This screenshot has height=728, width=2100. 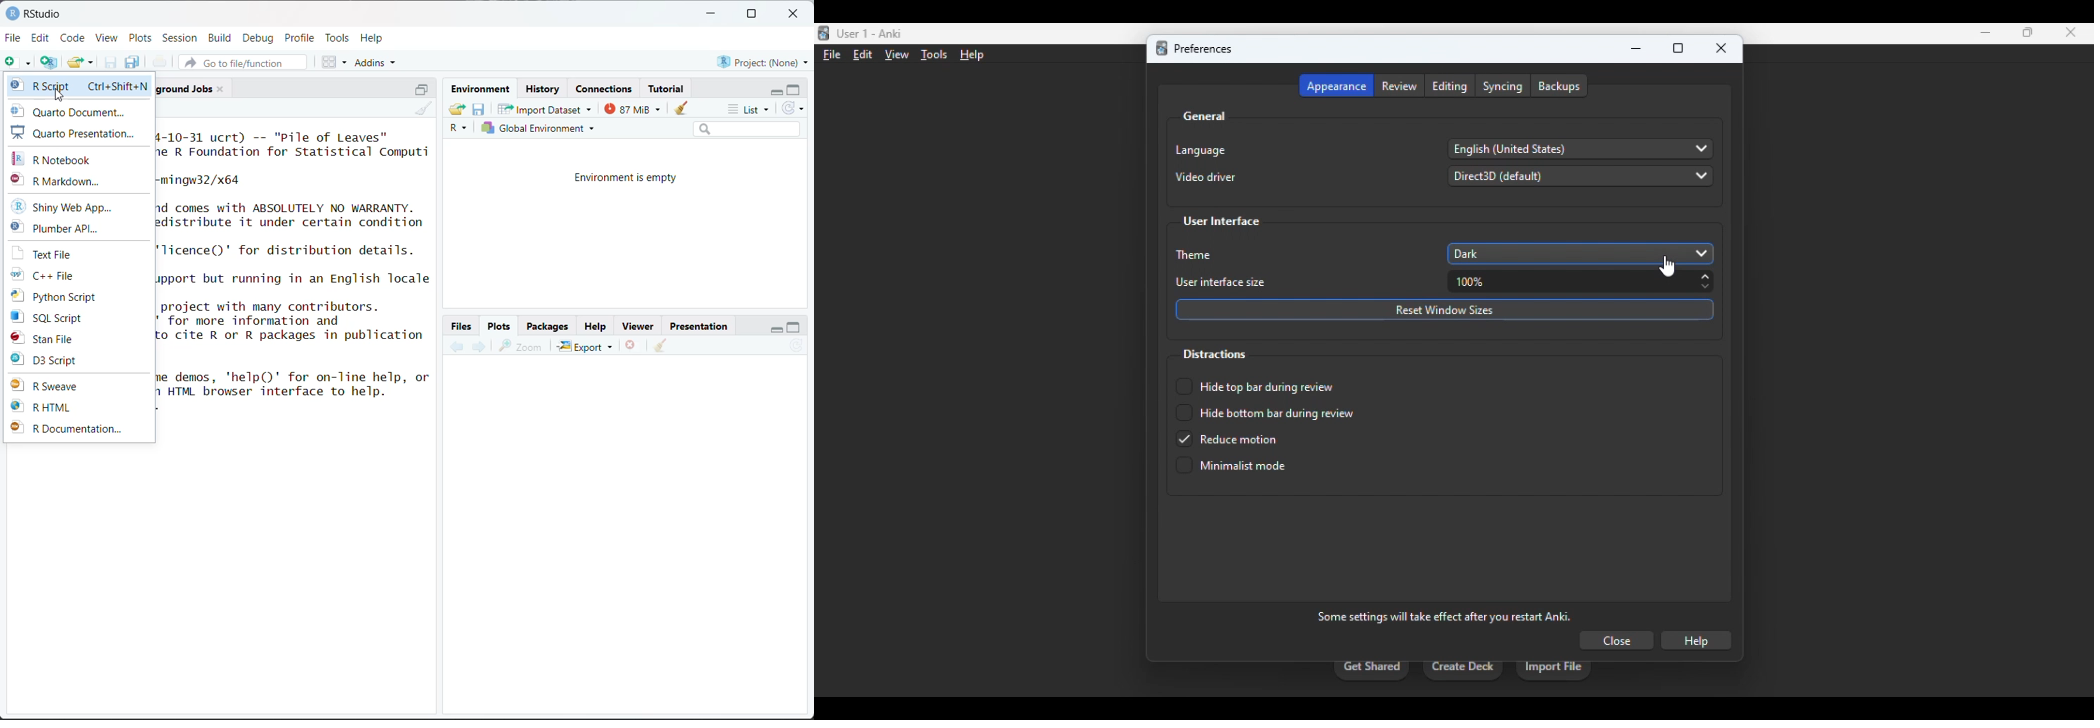 What do you see at coordinates (2028, 32) in the screenshot?
I see `maximize` at bounding box center [2028, 32].